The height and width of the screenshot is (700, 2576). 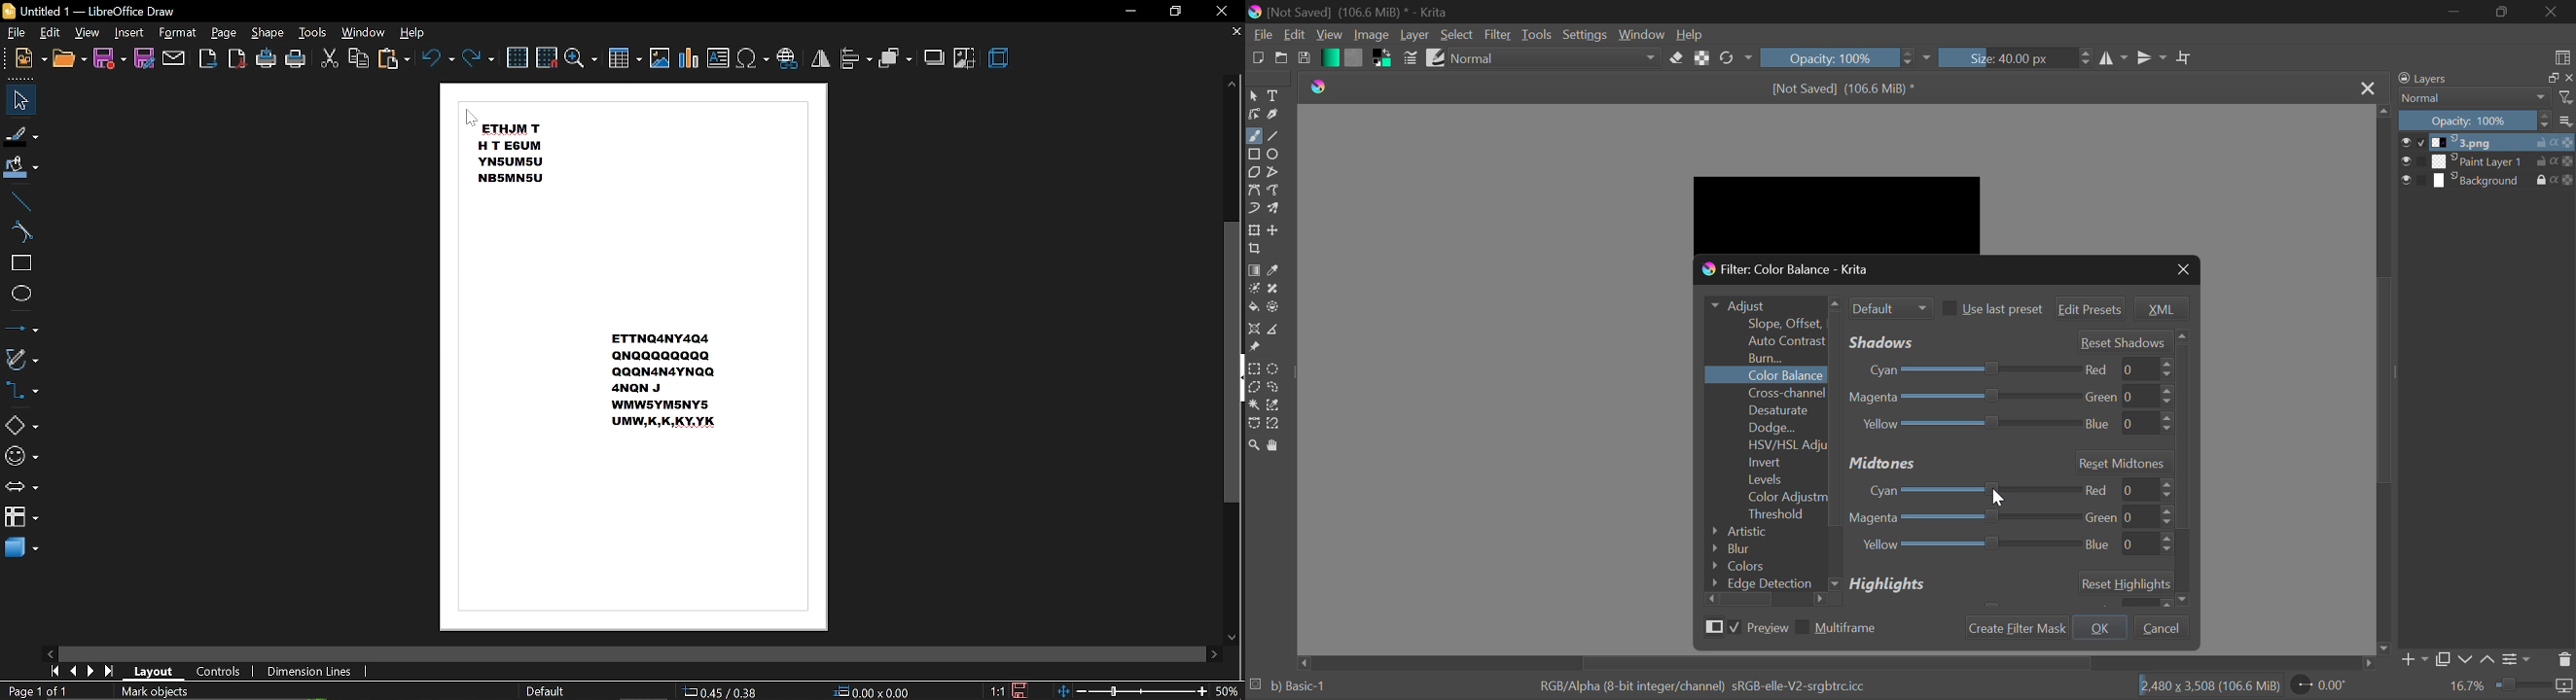 I want to click on Page 1 of 1, so click(x=35, y=690).